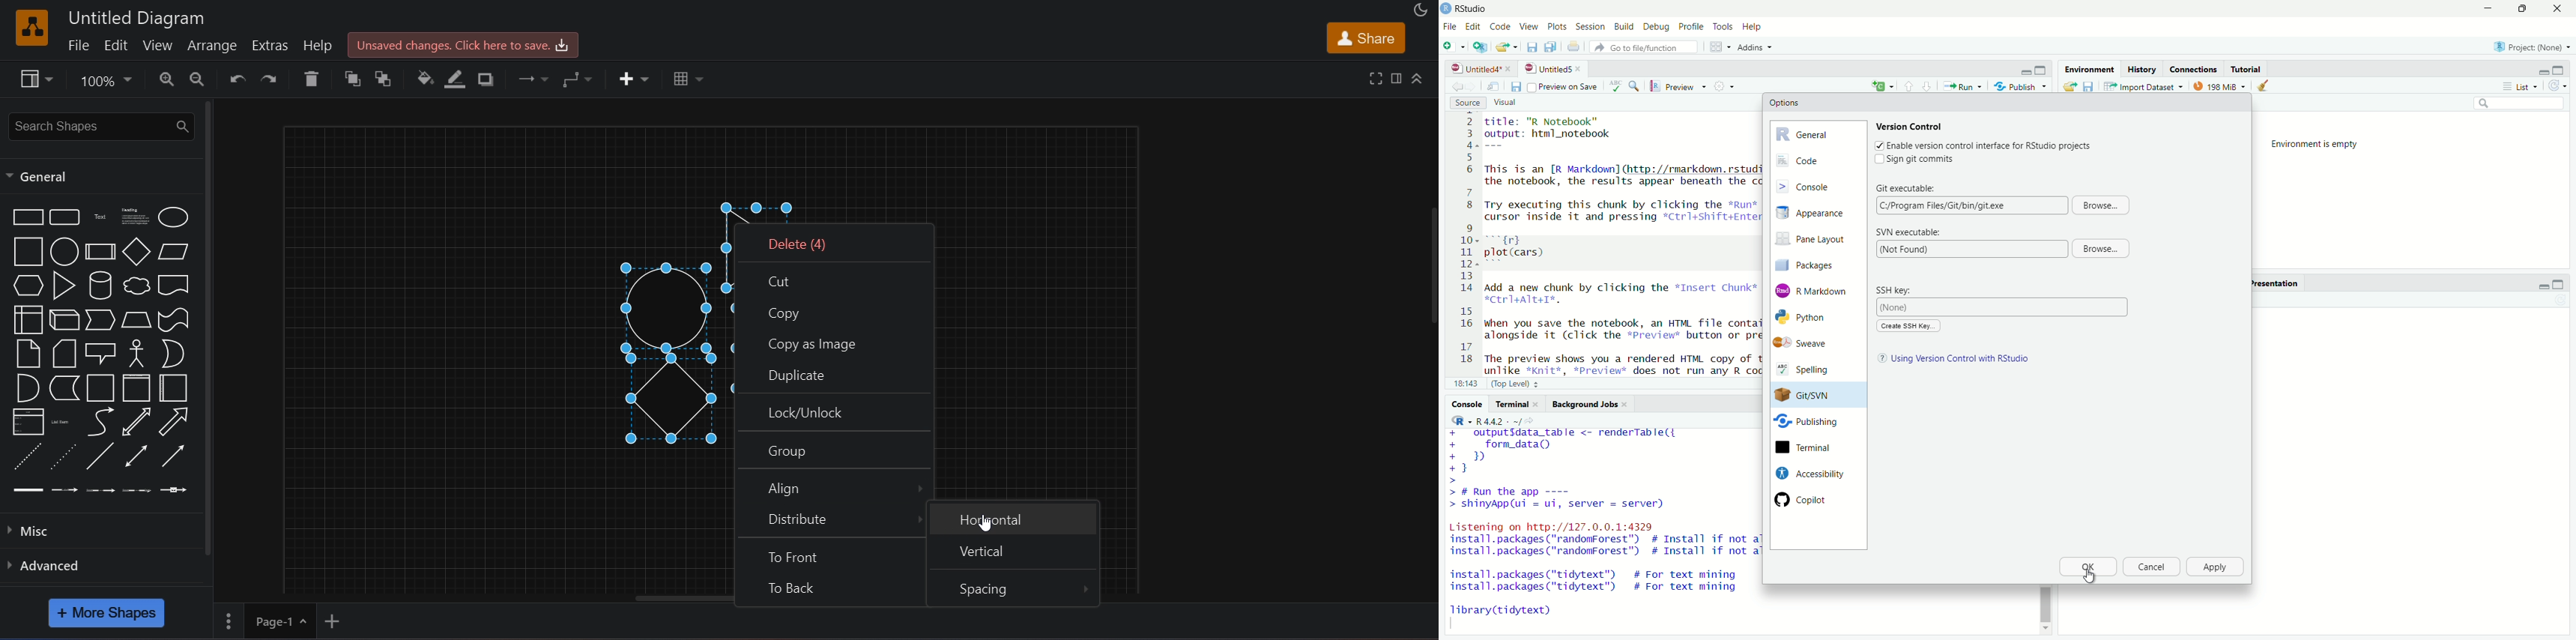 The width and height of the screenshot is (2576, 644). Describe the element at coordinates (64, 285) in the screenshot. I see `triangle` at that location.